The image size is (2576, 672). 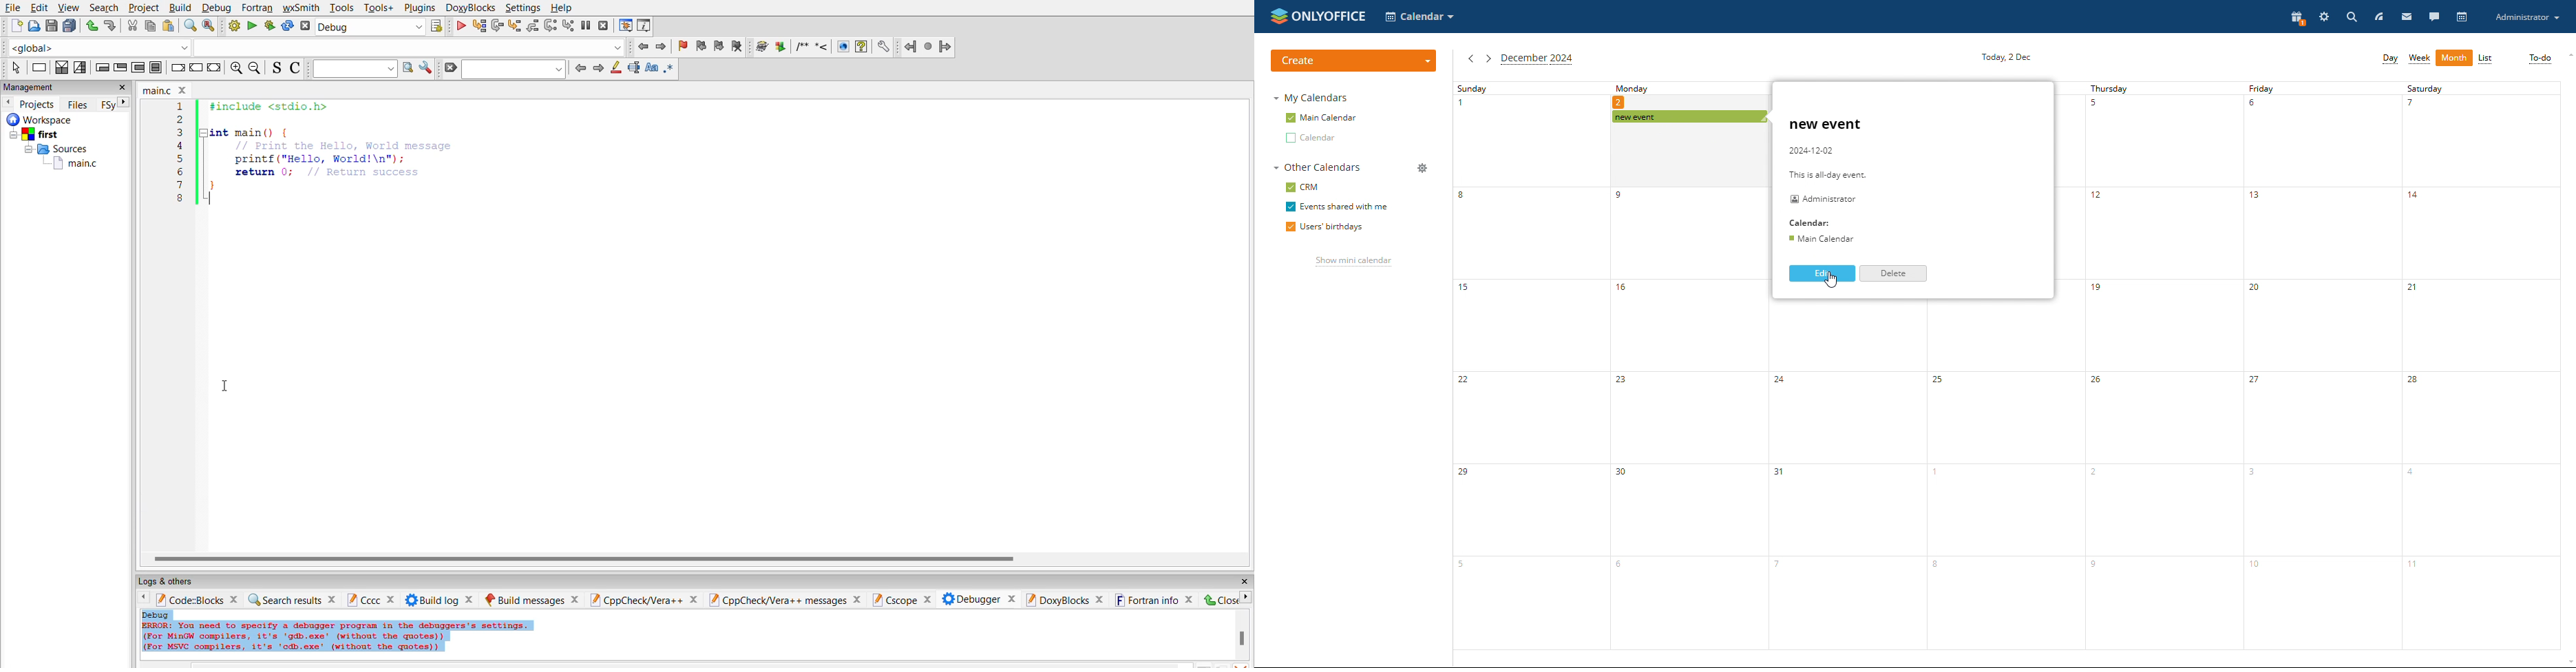 What do you see at coordinates (112, 26) in the screenshot?
I see `redo` at bounding box center [112, 26].